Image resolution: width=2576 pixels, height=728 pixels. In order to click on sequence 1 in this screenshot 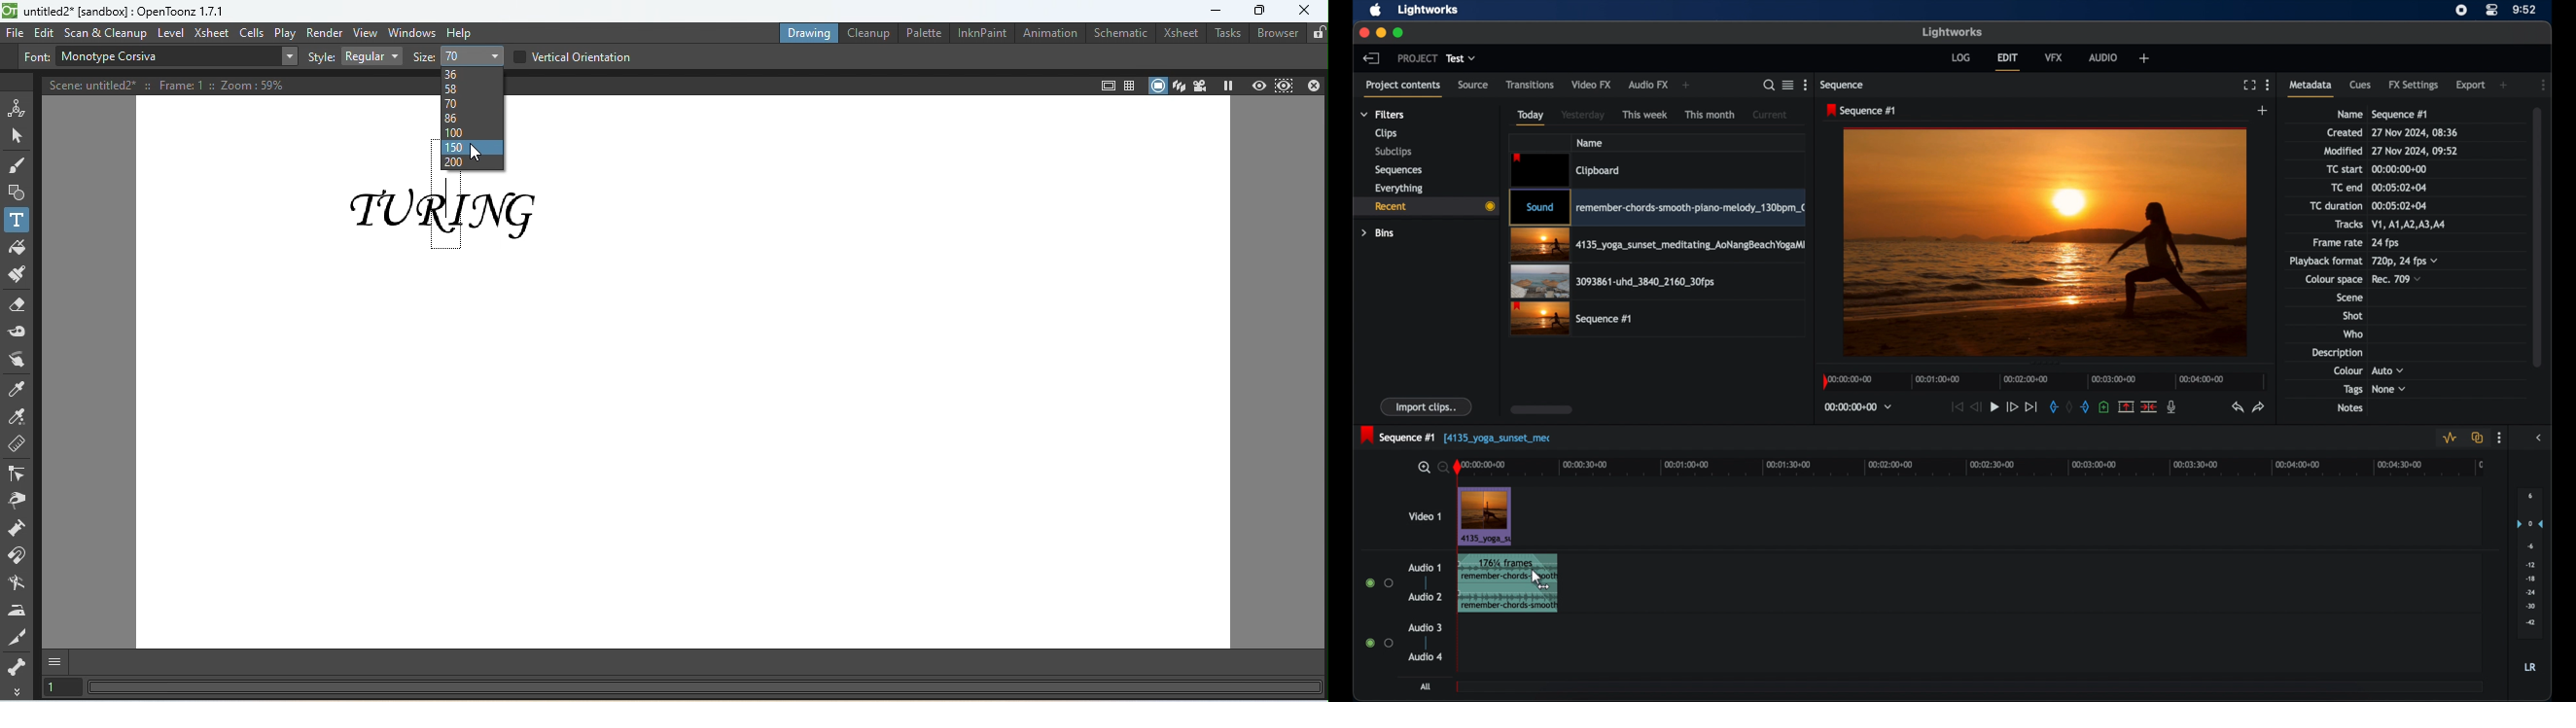, I will do `click(1457, 436)`.